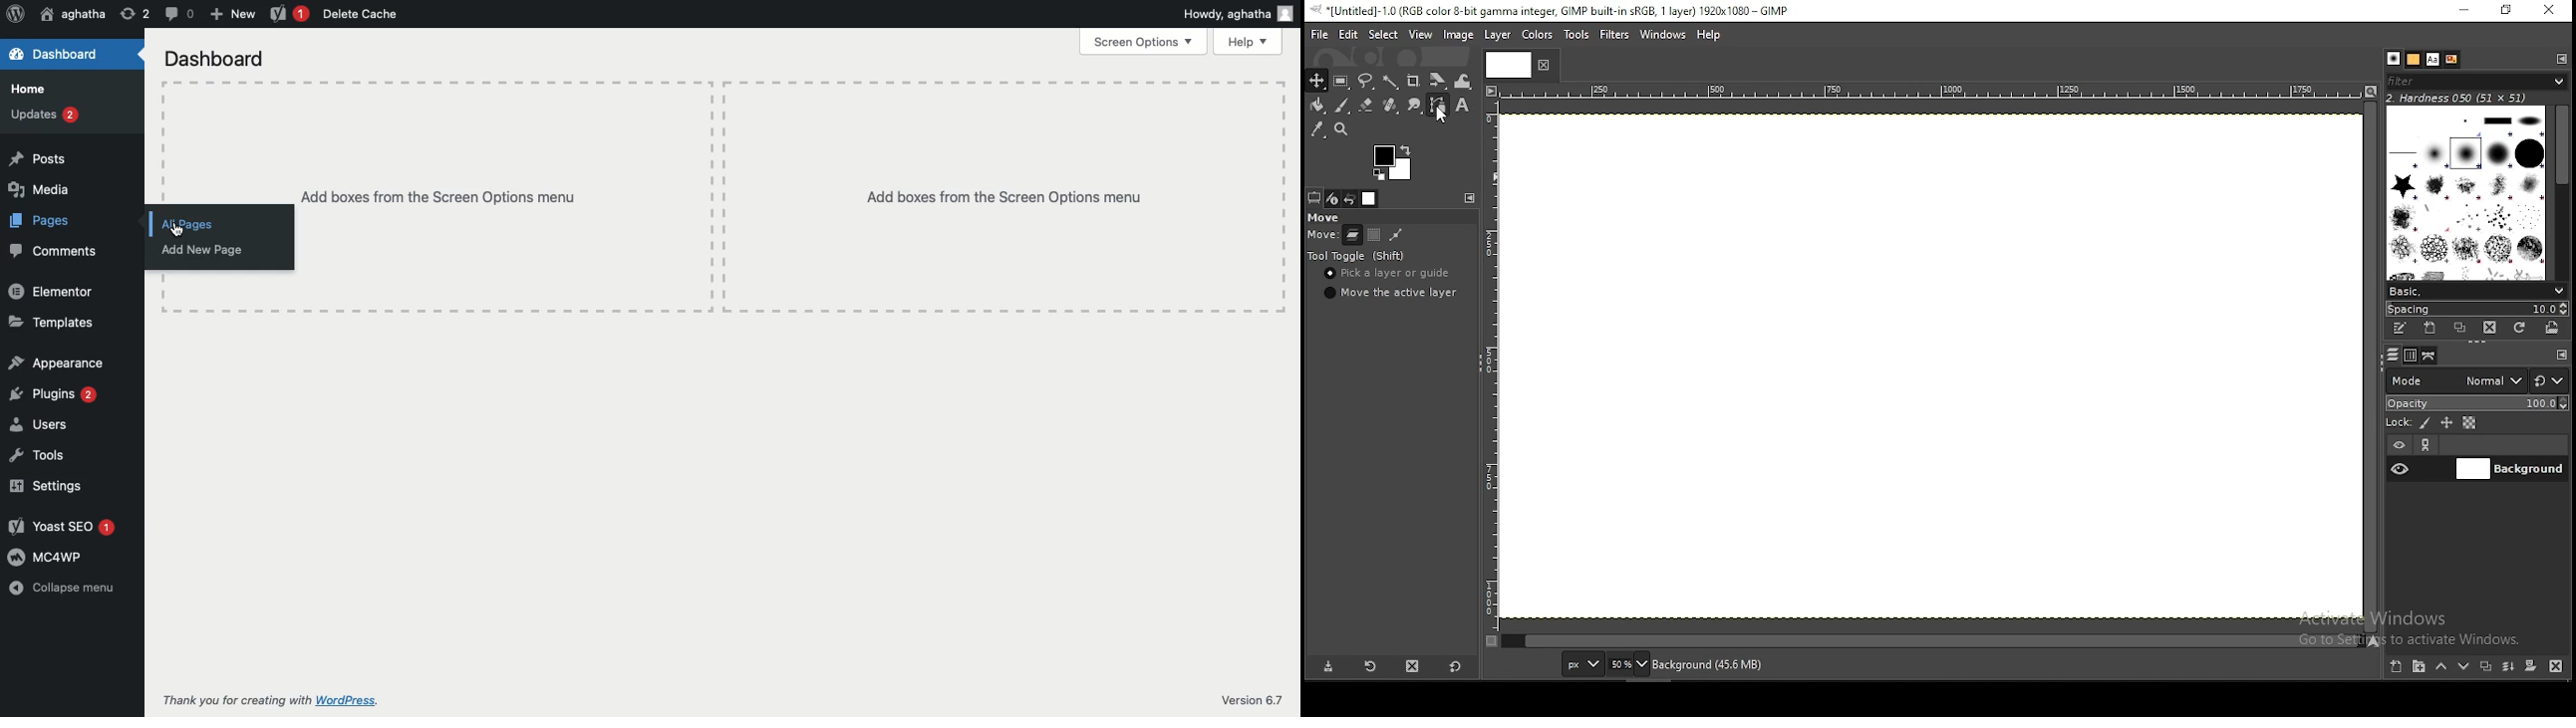 Image resolution: width=2576 pixels, height=728 pixels. I want to click on close, so click(1544, 68).